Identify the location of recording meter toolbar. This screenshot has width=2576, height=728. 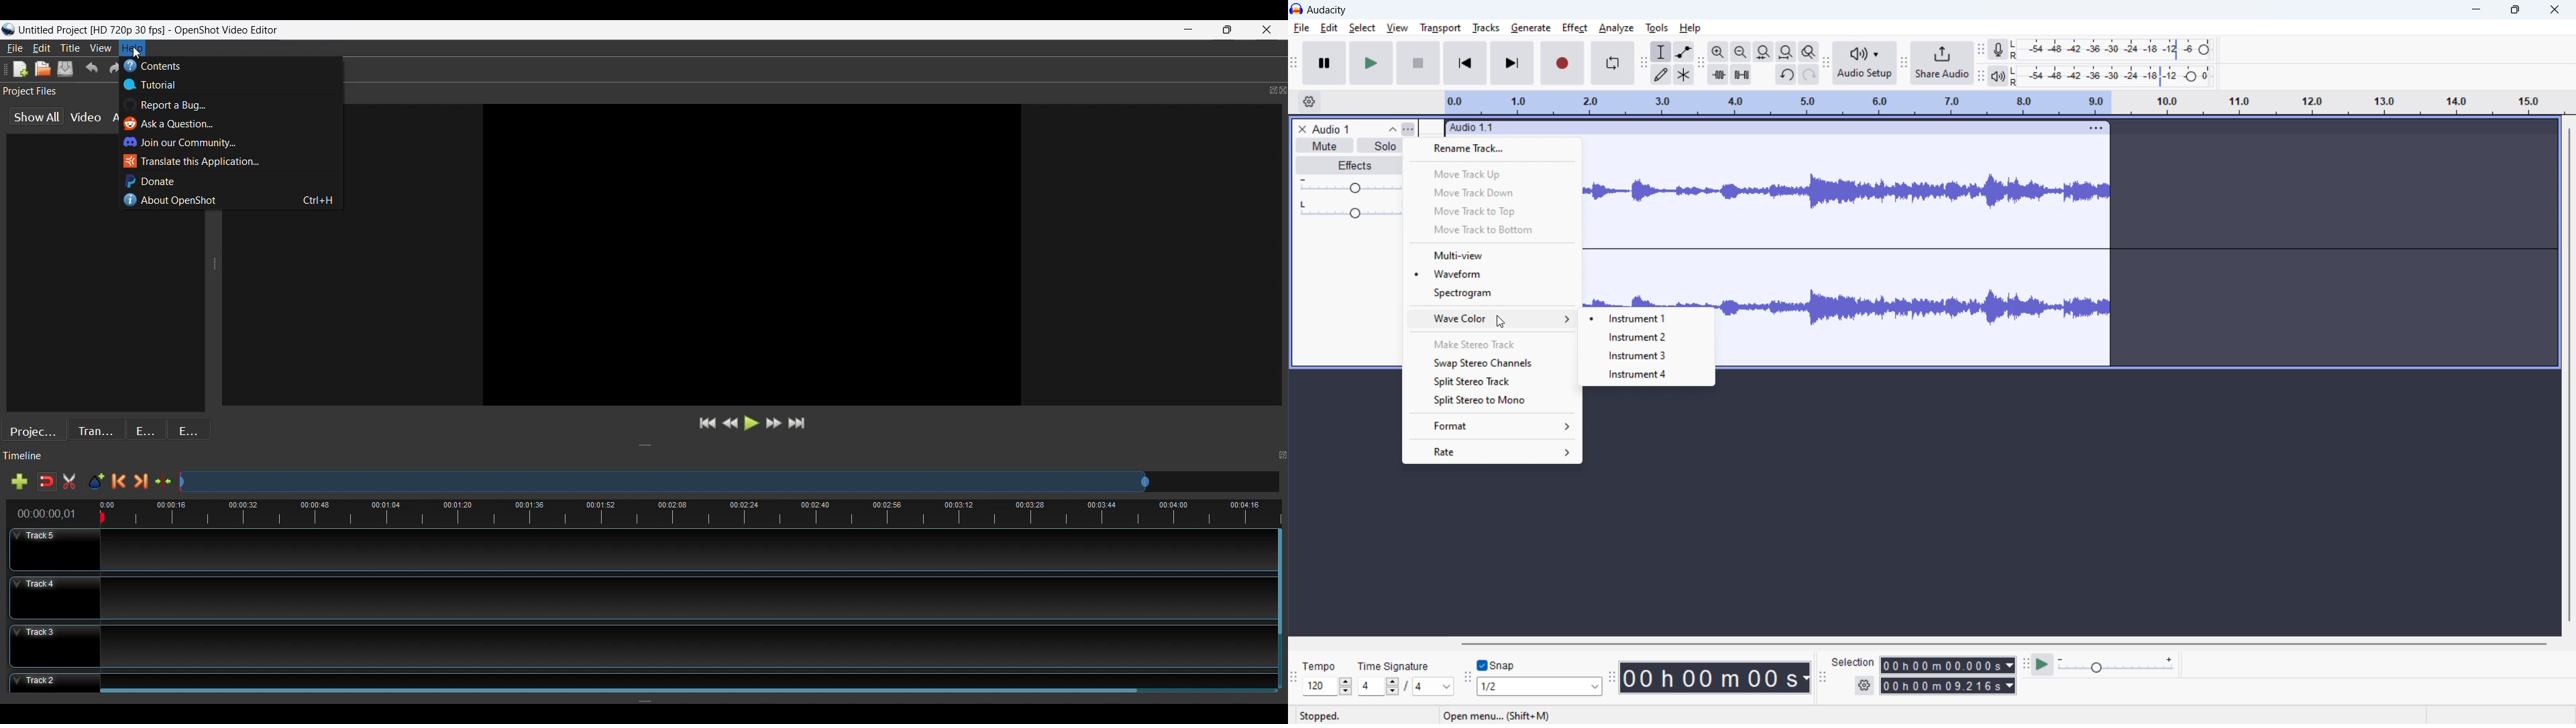
(1981, 49).